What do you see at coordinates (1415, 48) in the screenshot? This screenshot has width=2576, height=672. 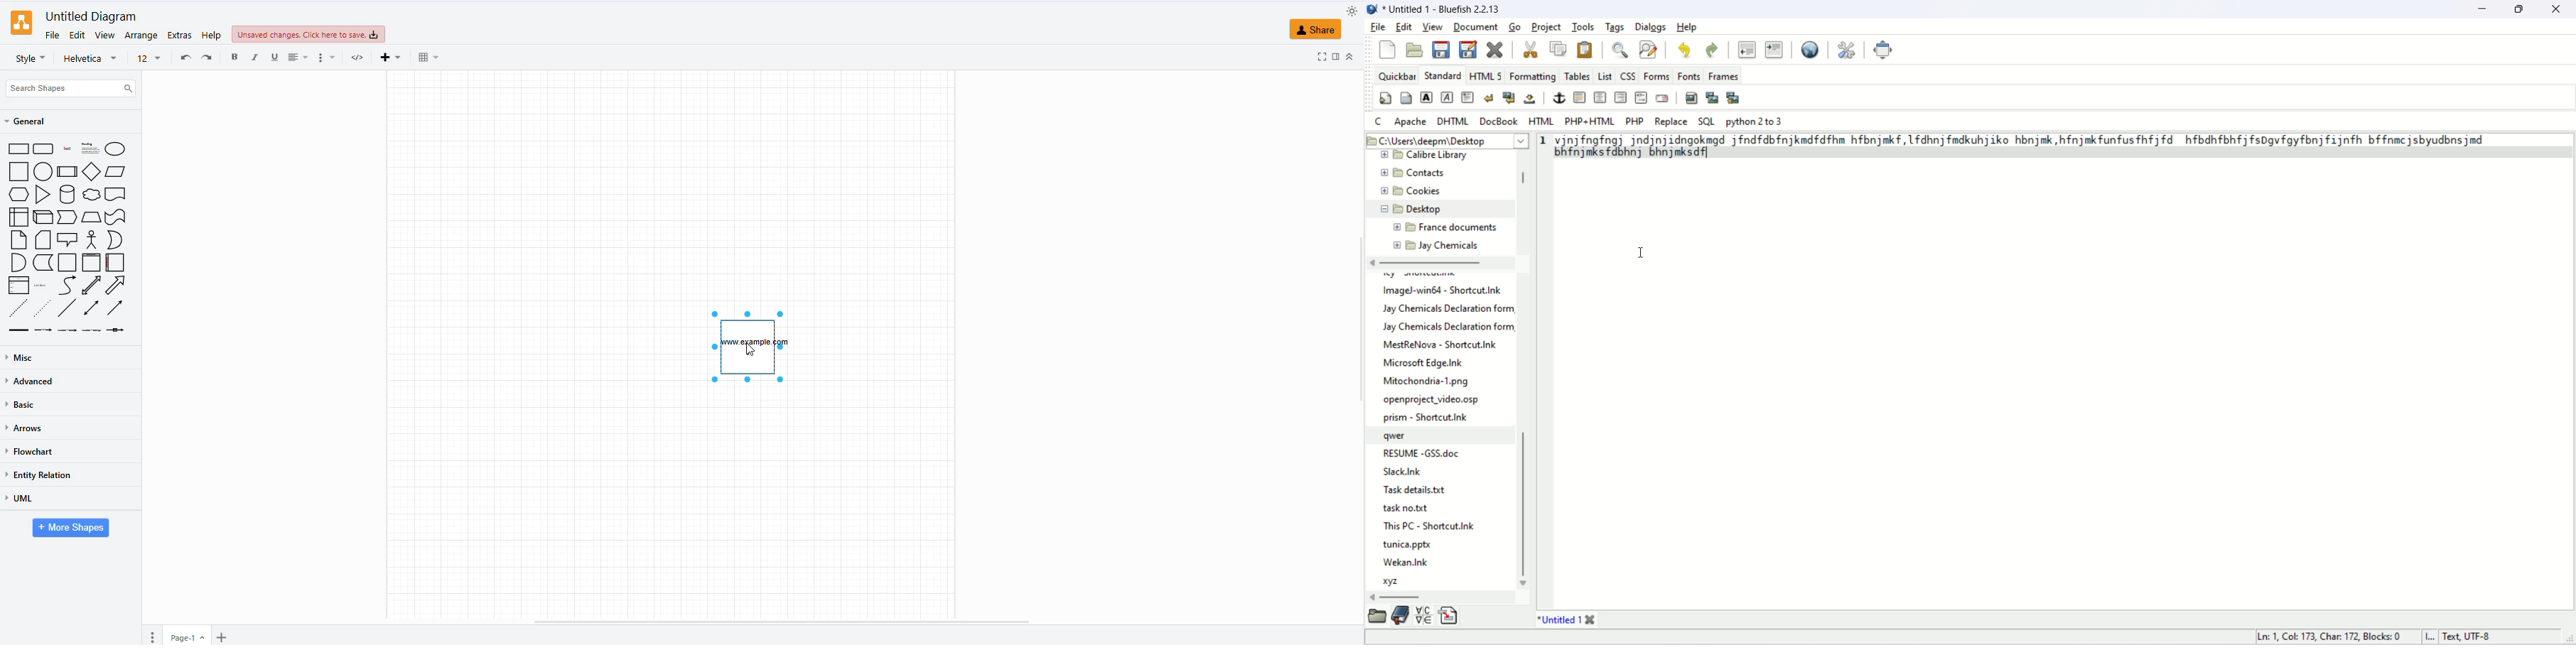 I see `open` at bounding box center [1415, 48].